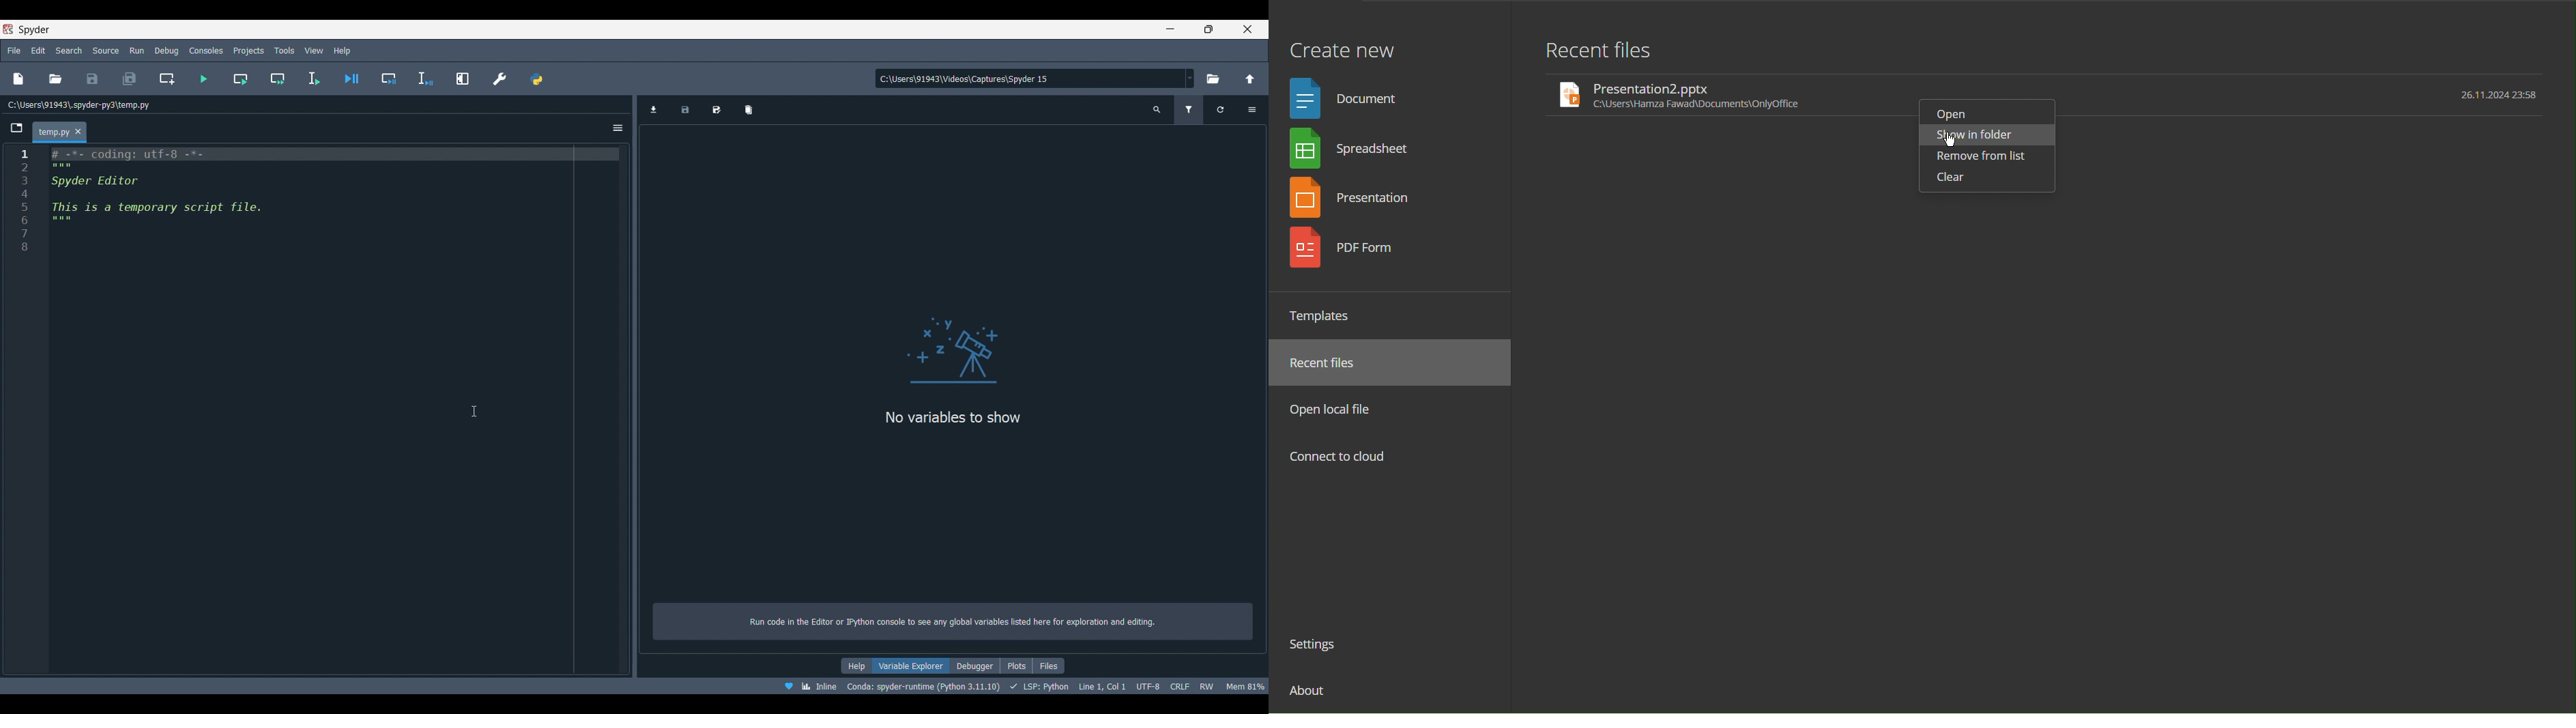 The height and width of the screenshot is (728, 2576). I want to click on Settings, so click(1318, 646).